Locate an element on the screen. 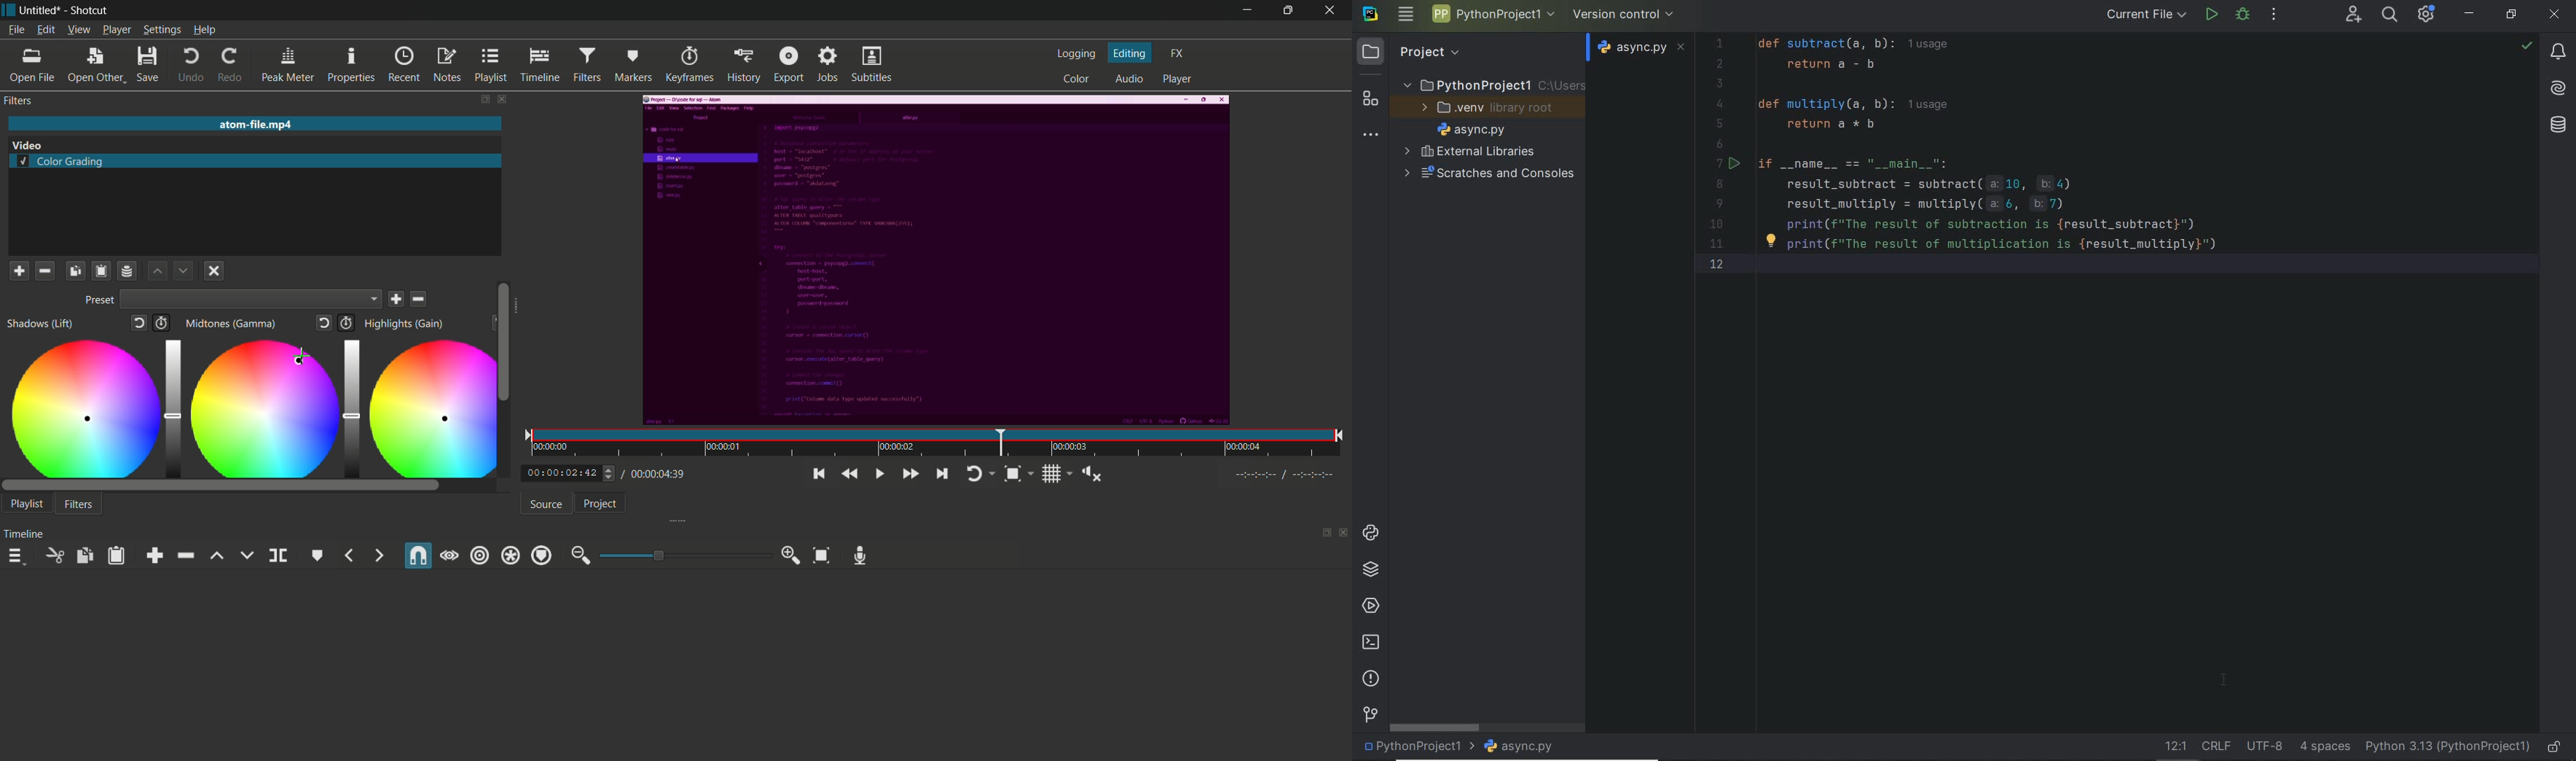 The width and height of the screenshot is (2576, 784). append is located at coordinates (158, 556).